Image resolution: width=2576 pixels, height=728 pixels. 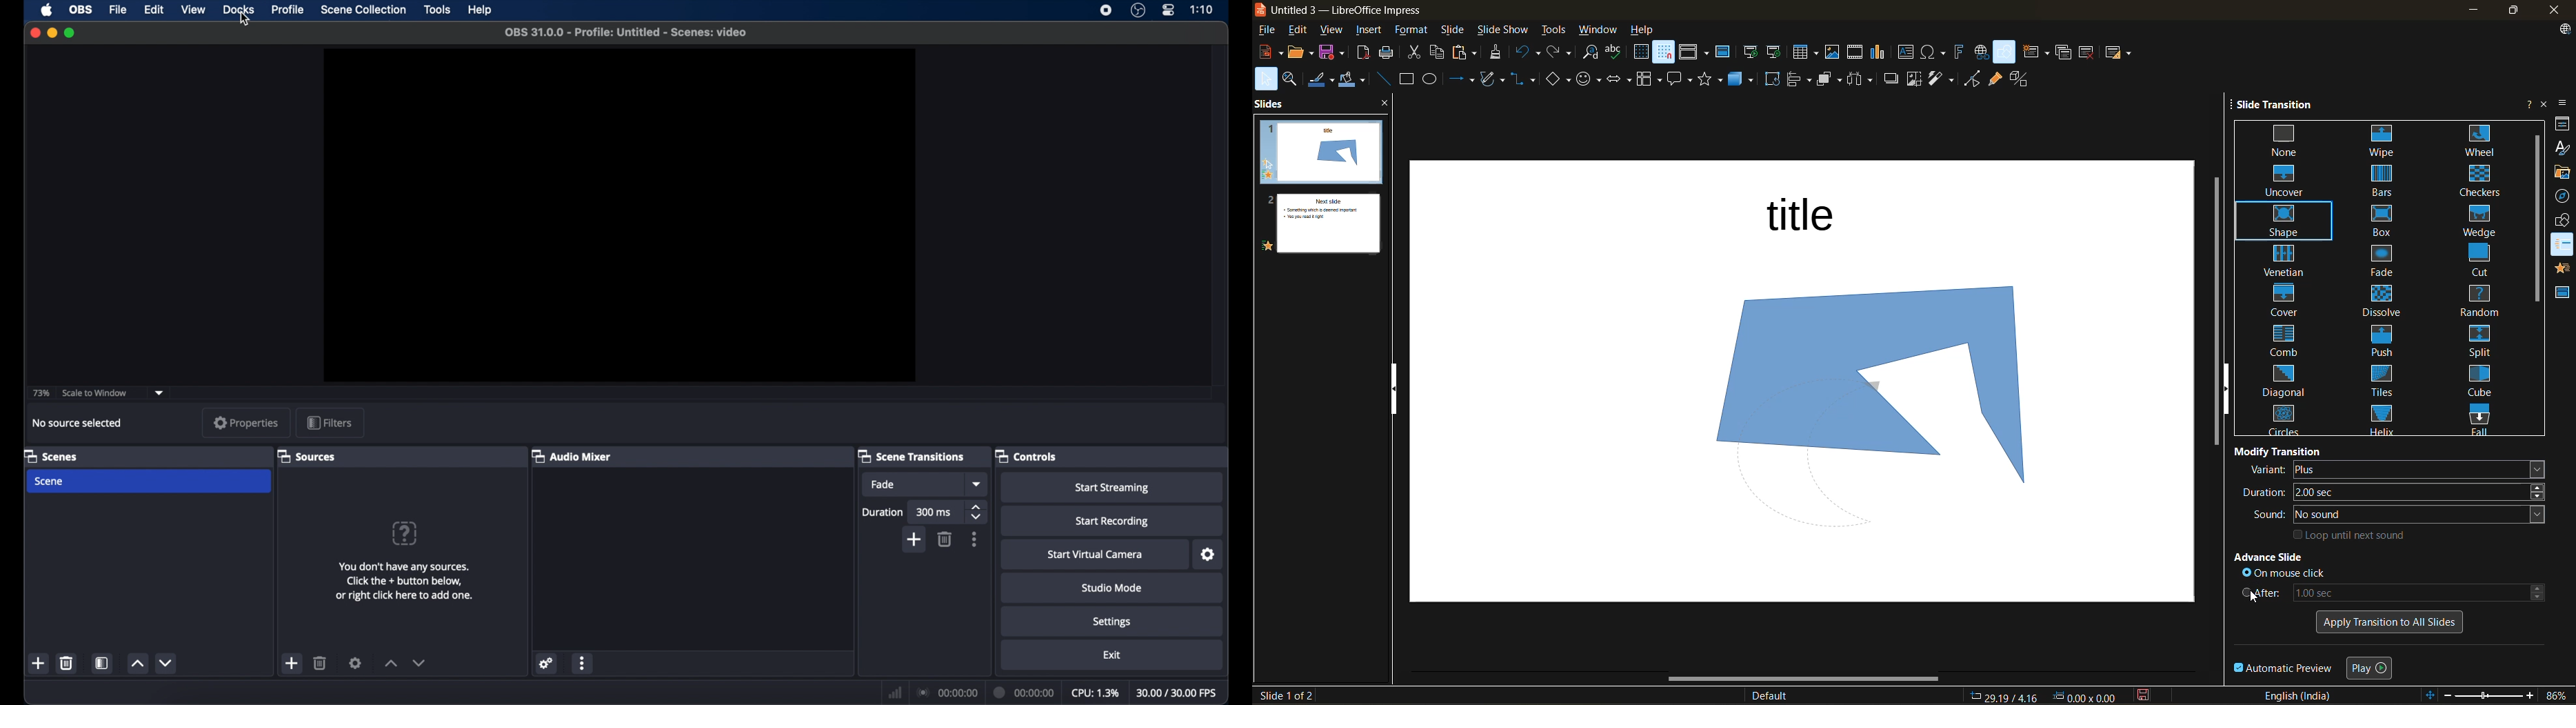 I want to click on new, so click(x=1268, y=54).